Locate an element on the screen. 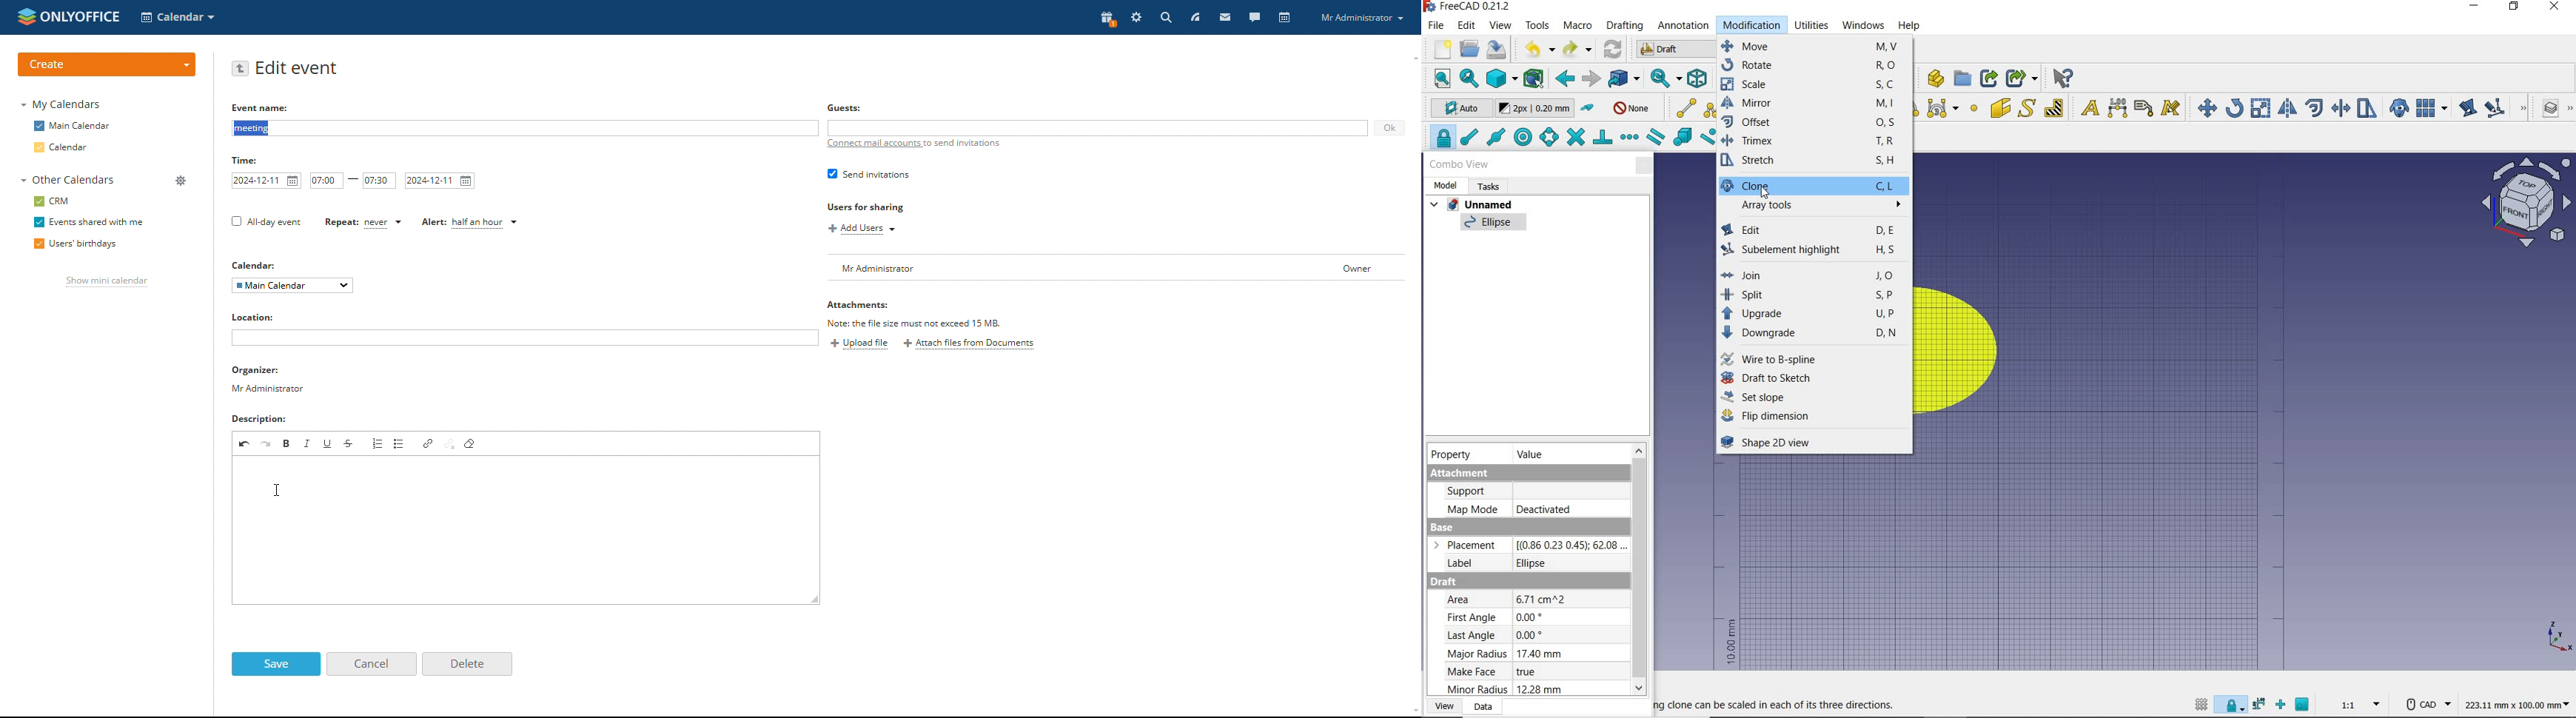  send invitations is located at coordinates (868, 175).